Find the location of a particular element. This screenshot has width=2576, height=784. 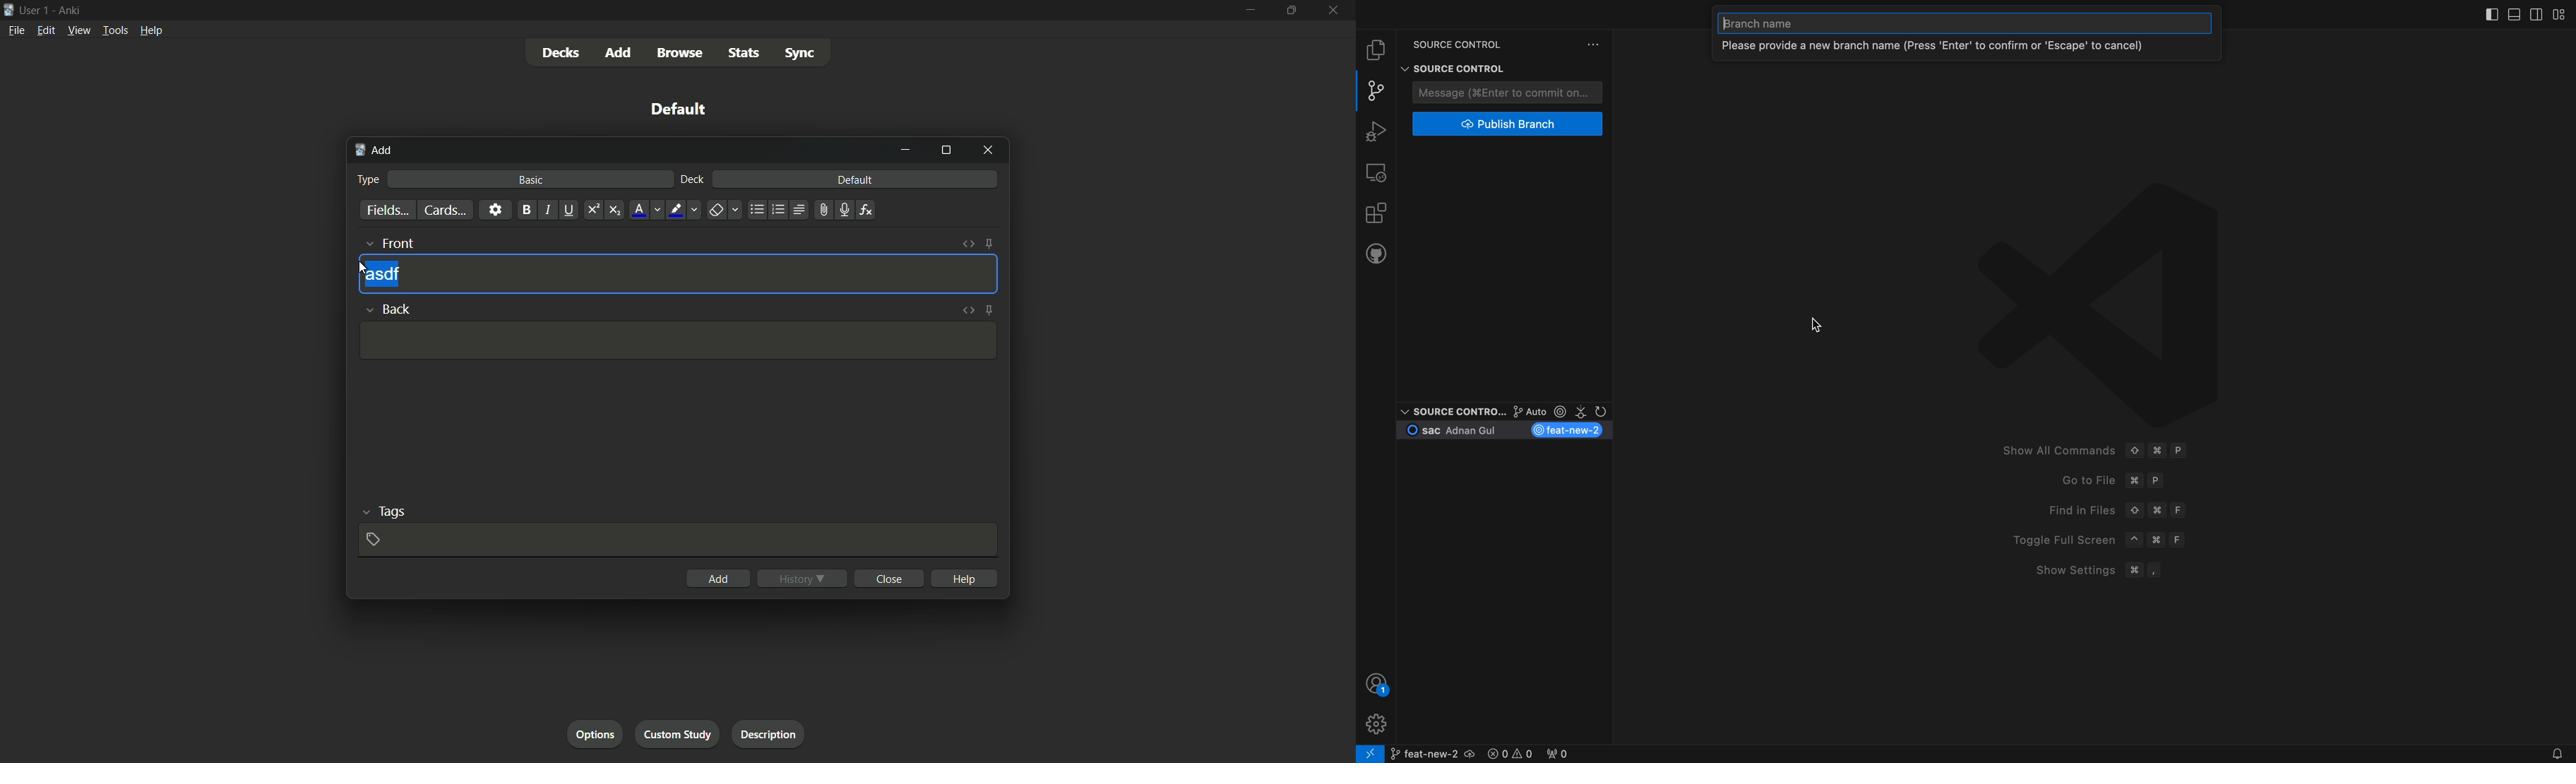

Source control is located at coordinates (1450, 58).